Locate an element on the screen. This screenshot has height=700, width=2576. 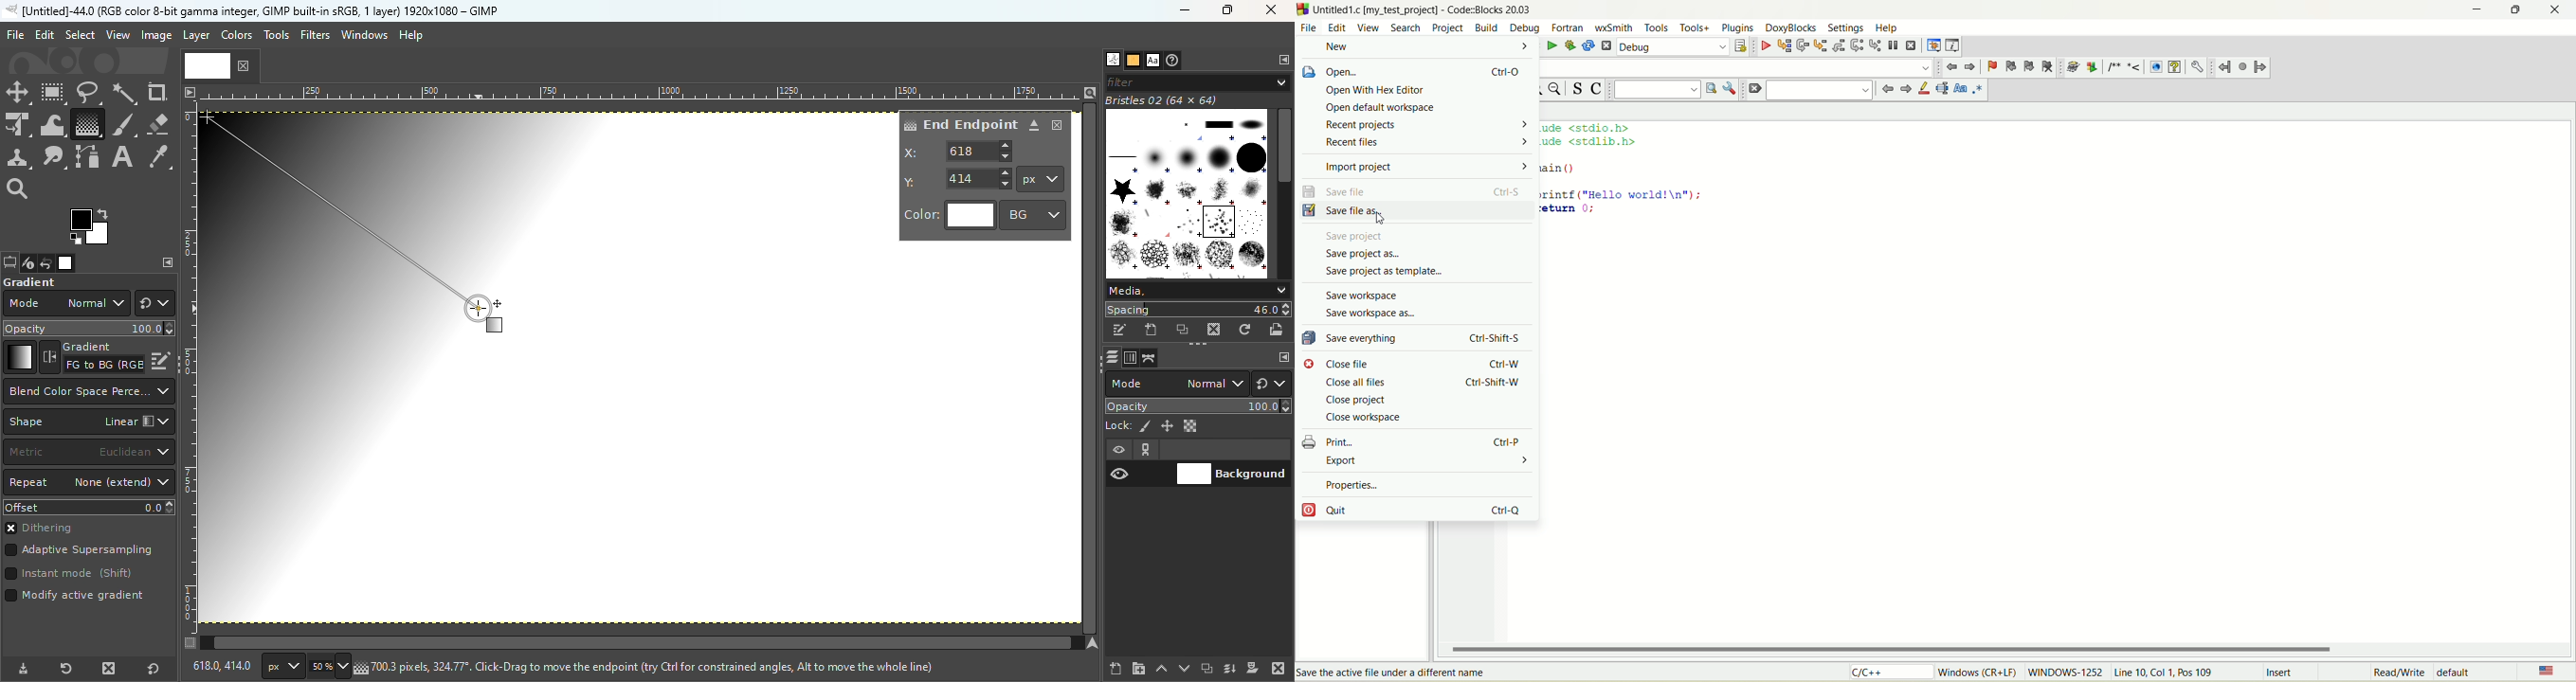
save everything is located at coordinates (1415, 336).